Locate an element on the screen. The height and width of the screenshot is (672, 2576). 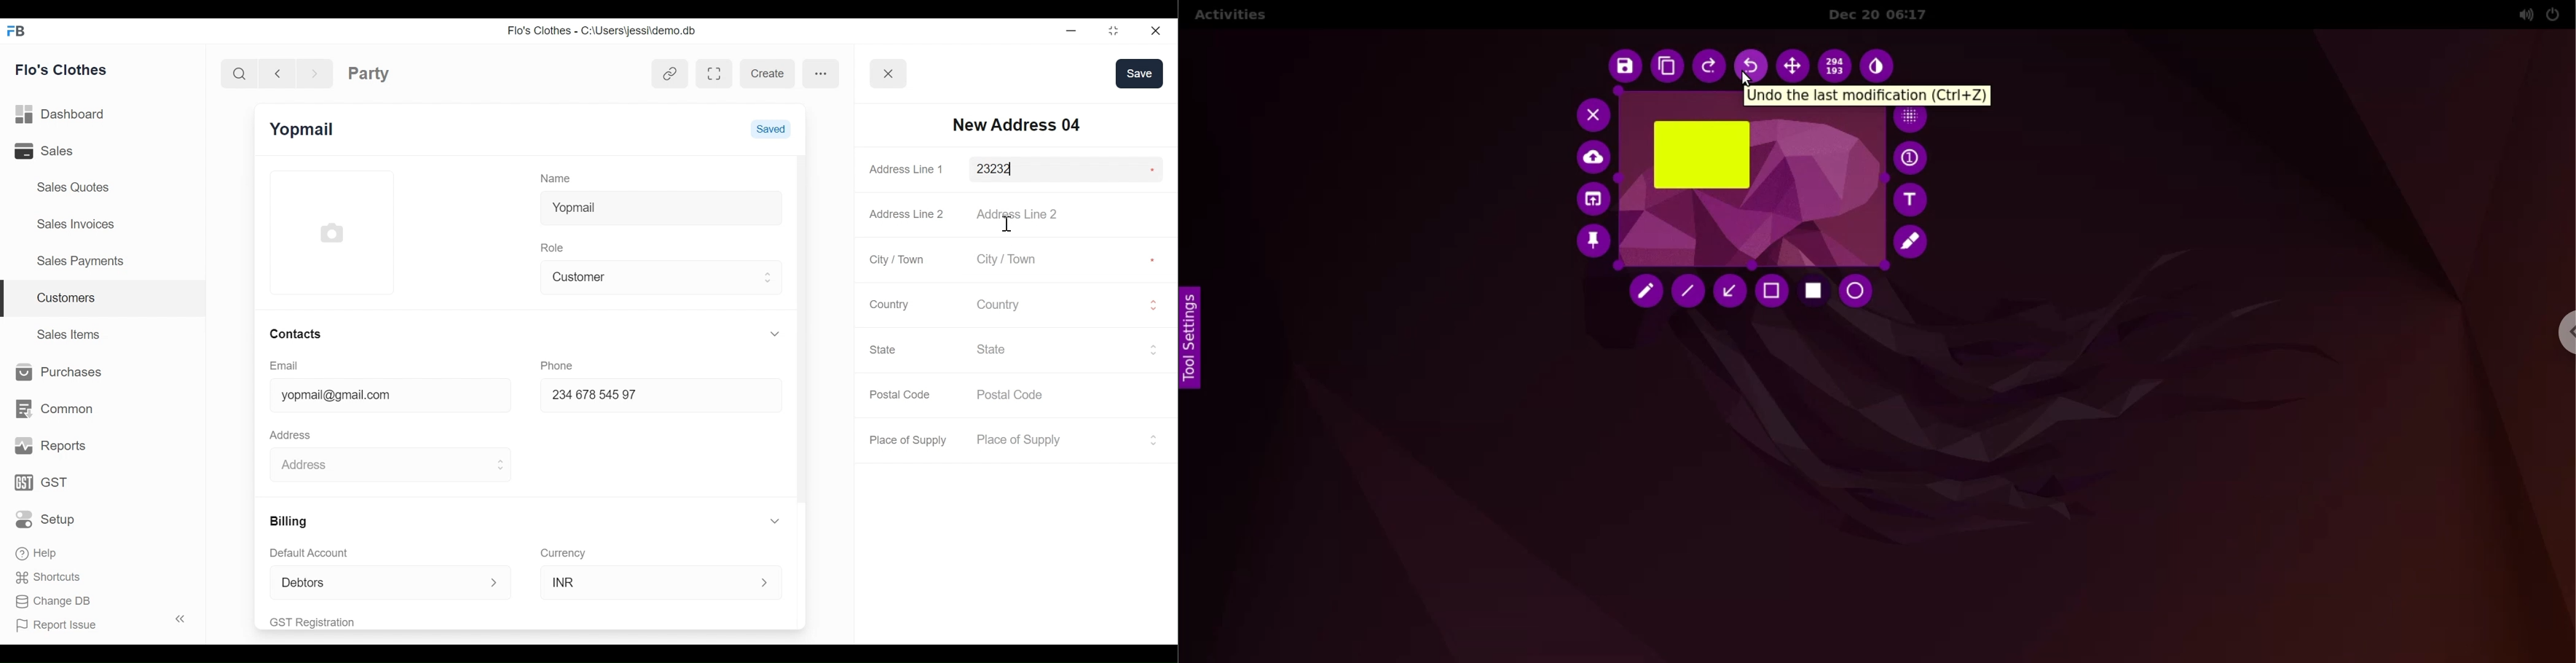
Expand is located at coordinates (1154, 305).